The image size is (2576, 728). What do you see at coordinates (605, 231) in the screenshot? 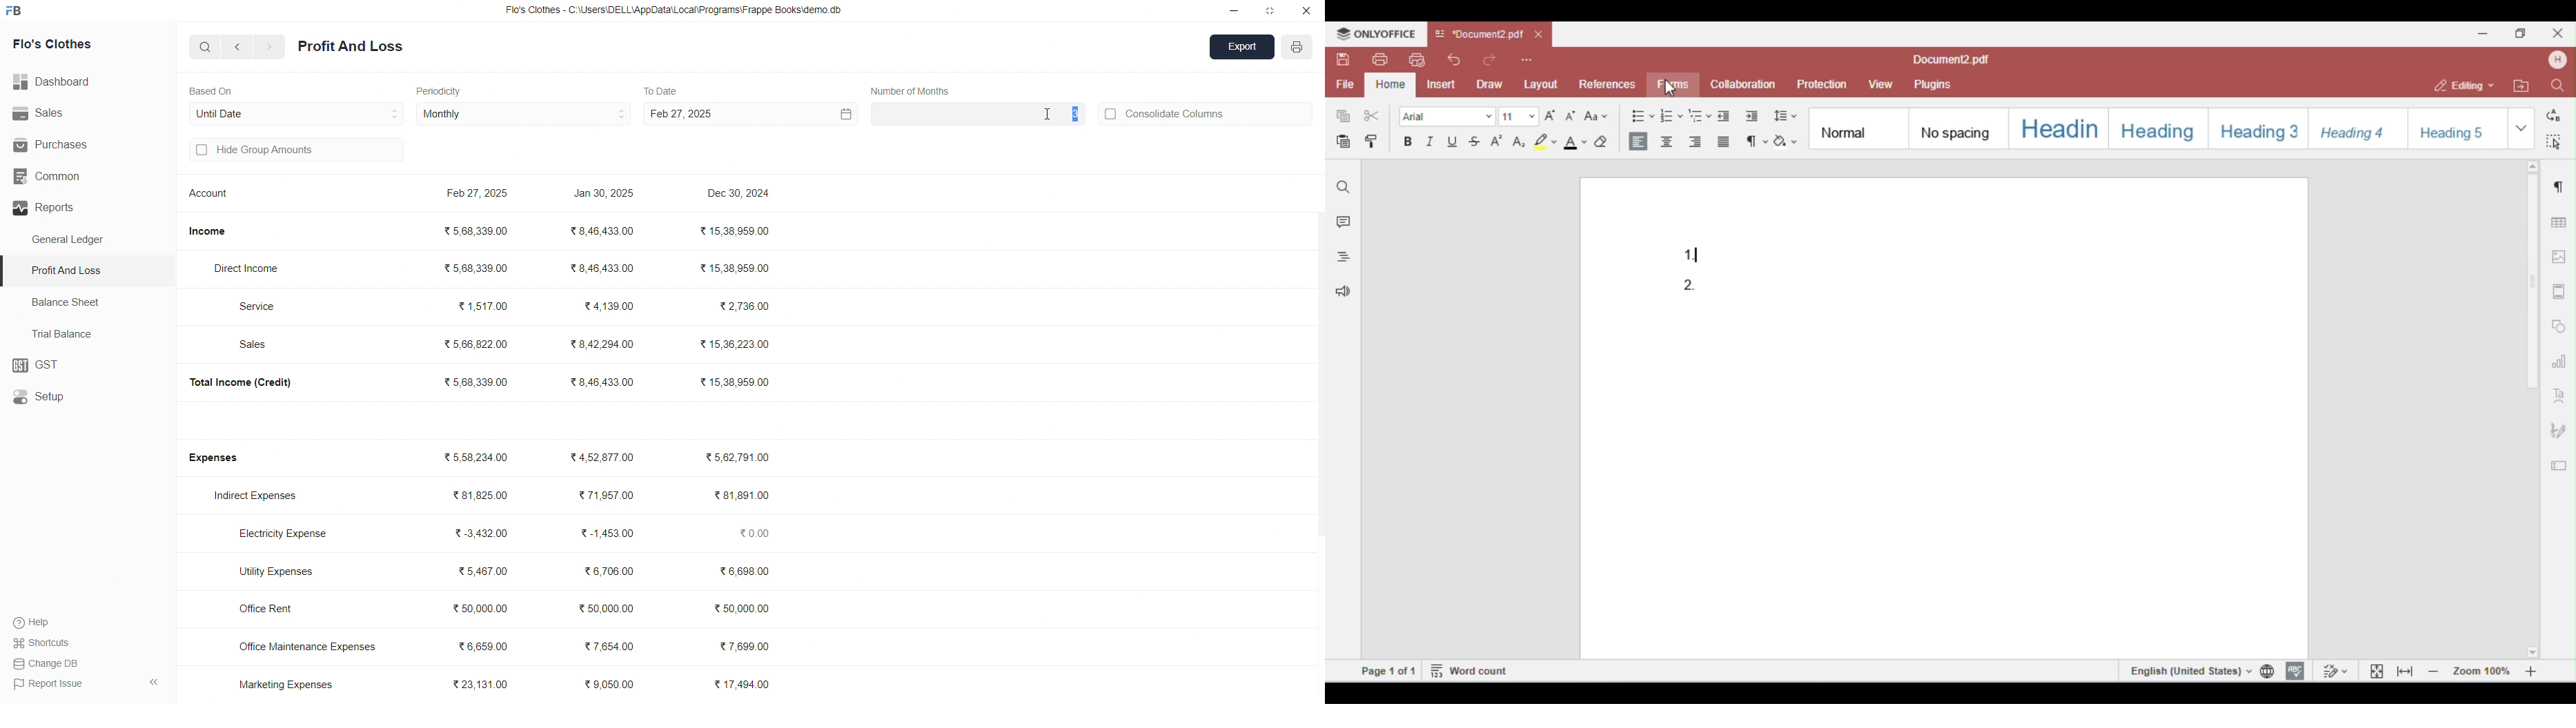
I see `₹8,46,433.00` at bounding box center [605, 231].